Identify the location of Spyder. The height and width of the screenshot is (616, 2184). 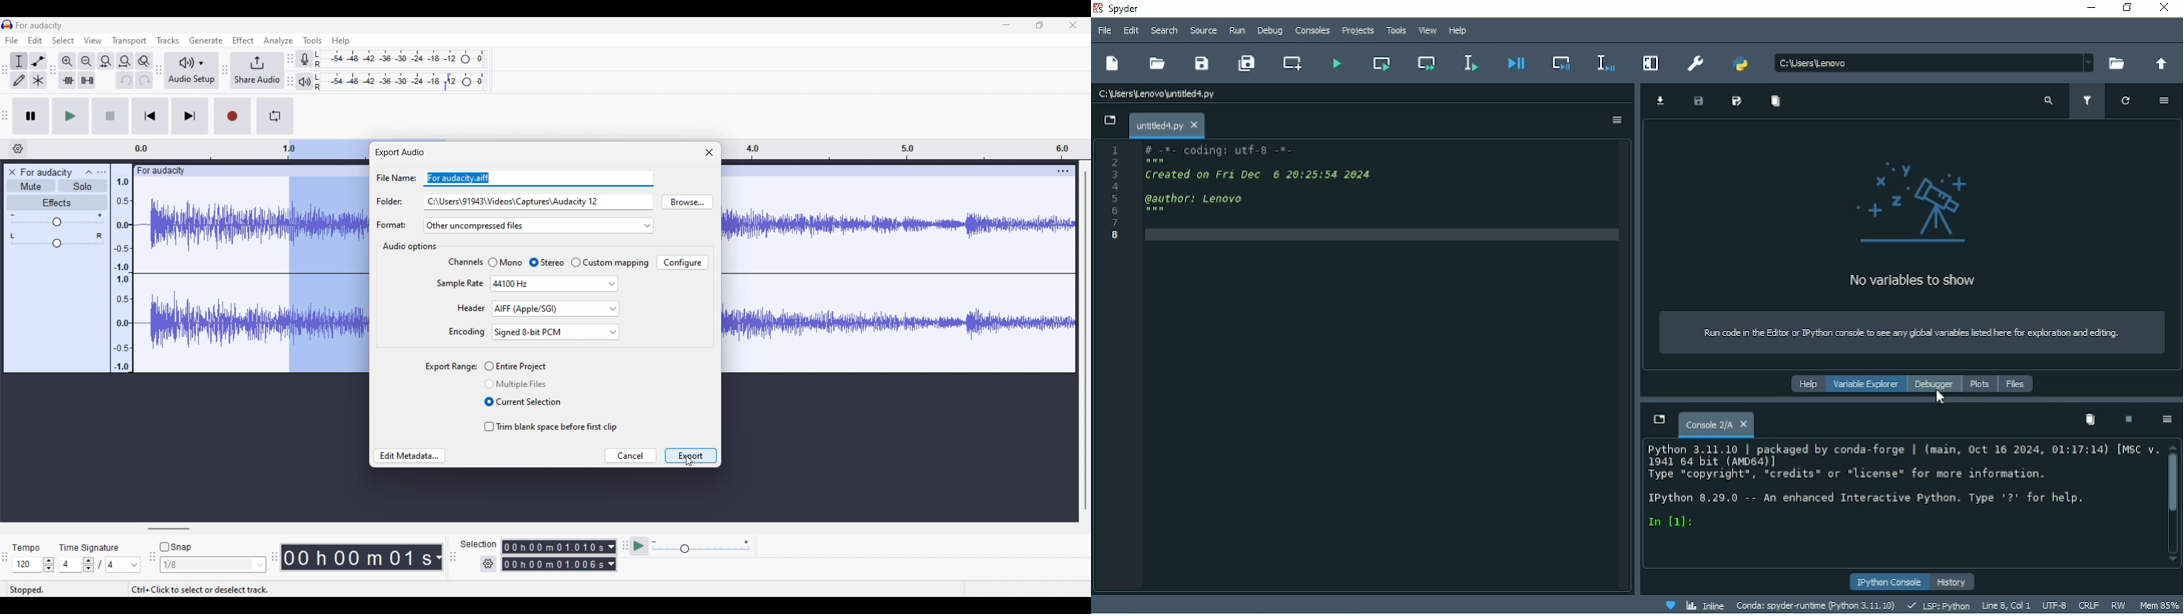
(1122, 8).